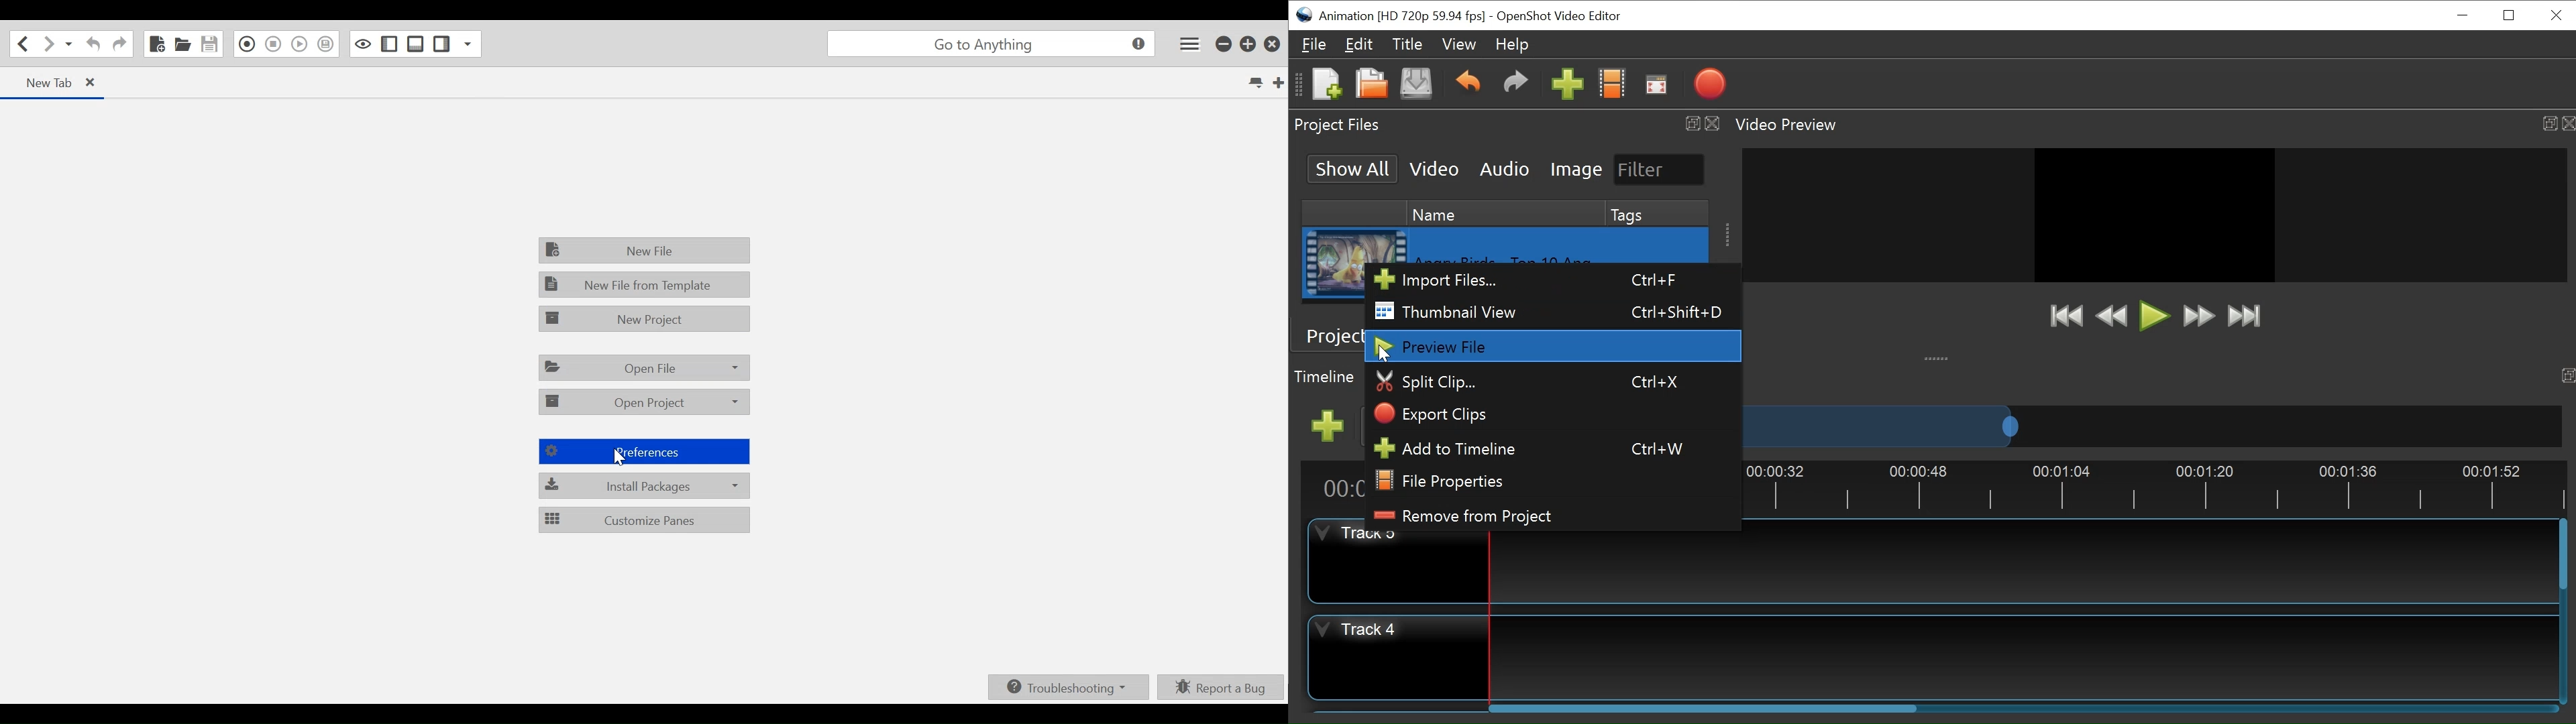 The width and height of the screenshot is (2576, 728). I want to click on Close, so click(2567, 122).